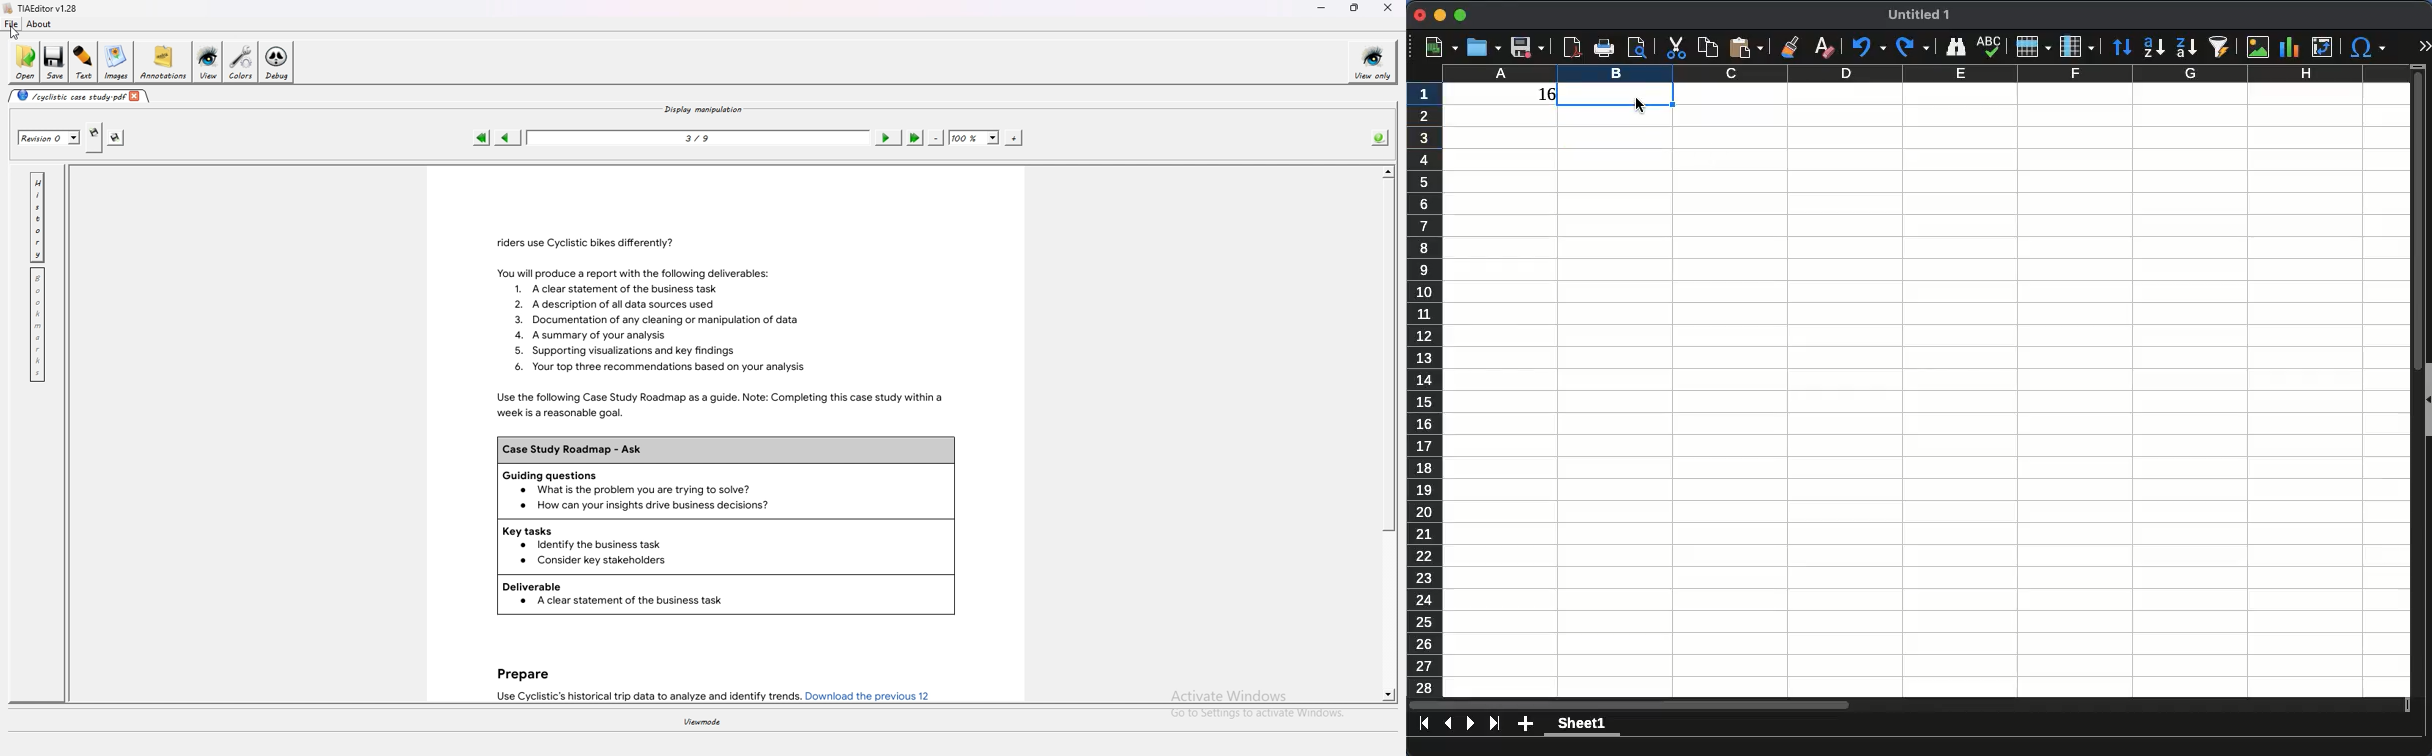 The height and width of the screenshot is (756, 2436). I want to click on undo, so click(1868, 48).